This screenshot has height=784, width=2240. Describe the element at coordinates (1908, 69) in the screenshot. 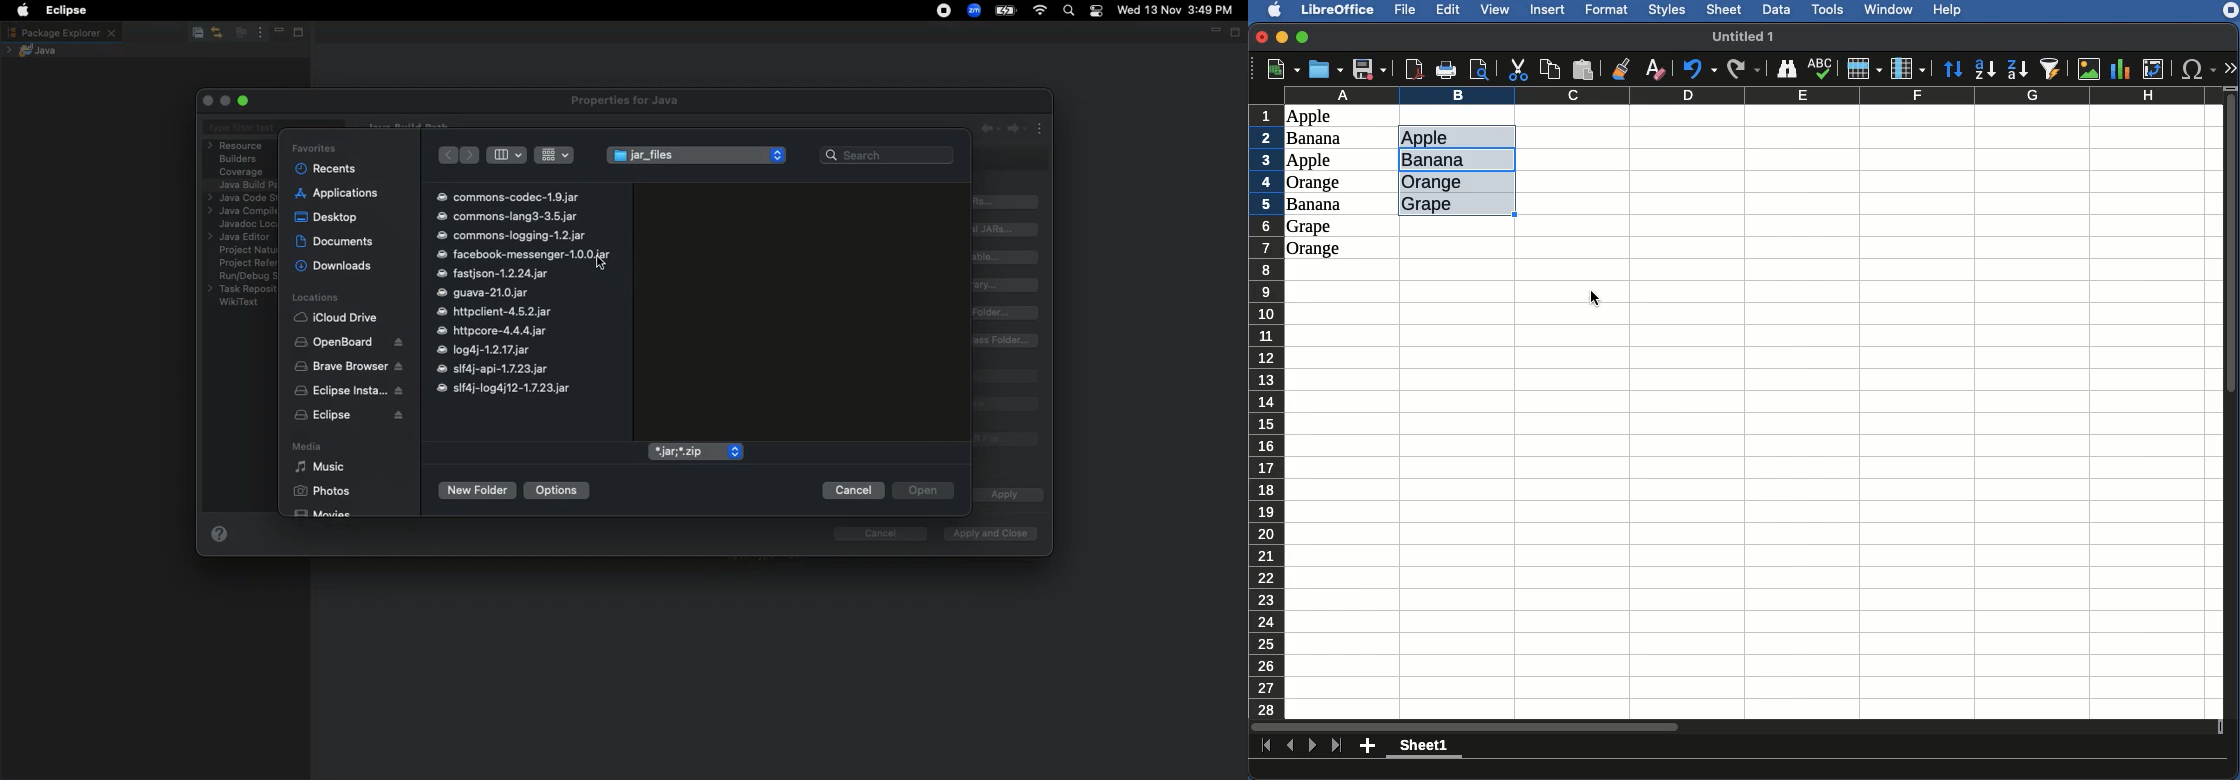

I see `Column` at that location.